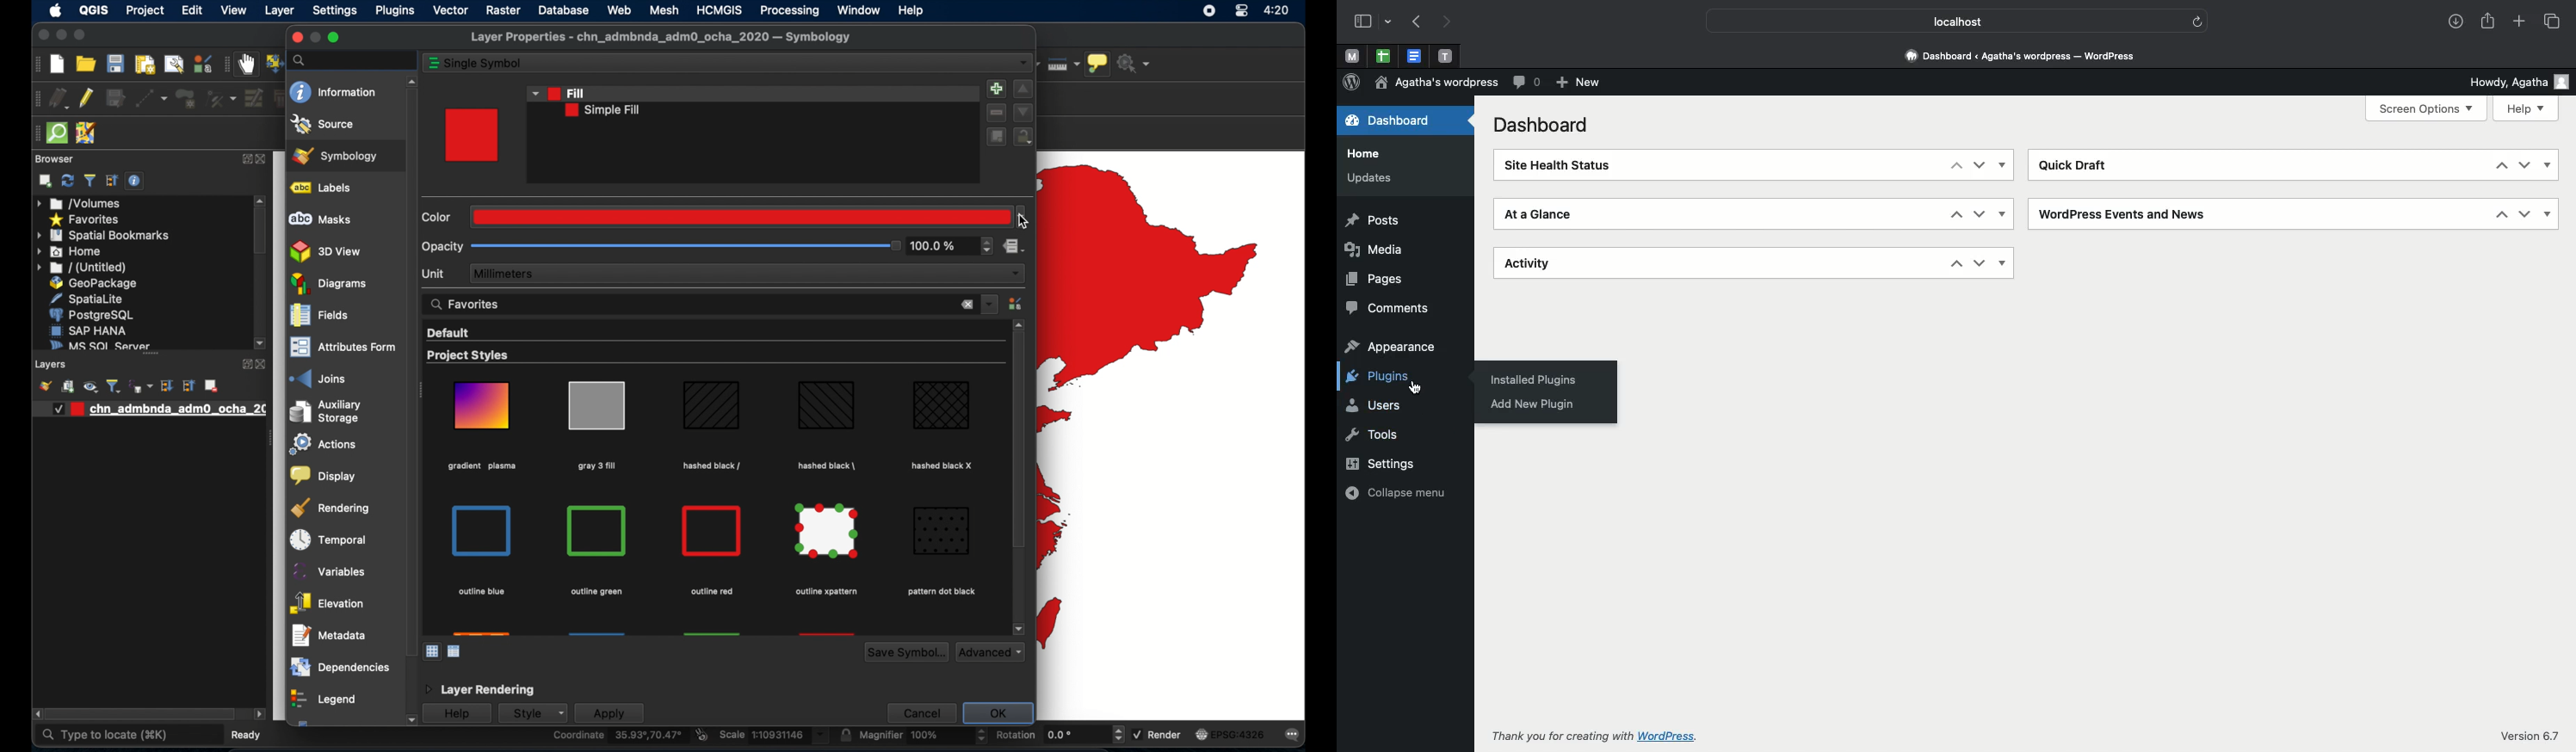 This screenshot has width=2576, height=756. What do you see at coordinates (80, 267) in the screenshot?
I see `untitled menu` at bounding box center [80, 267].